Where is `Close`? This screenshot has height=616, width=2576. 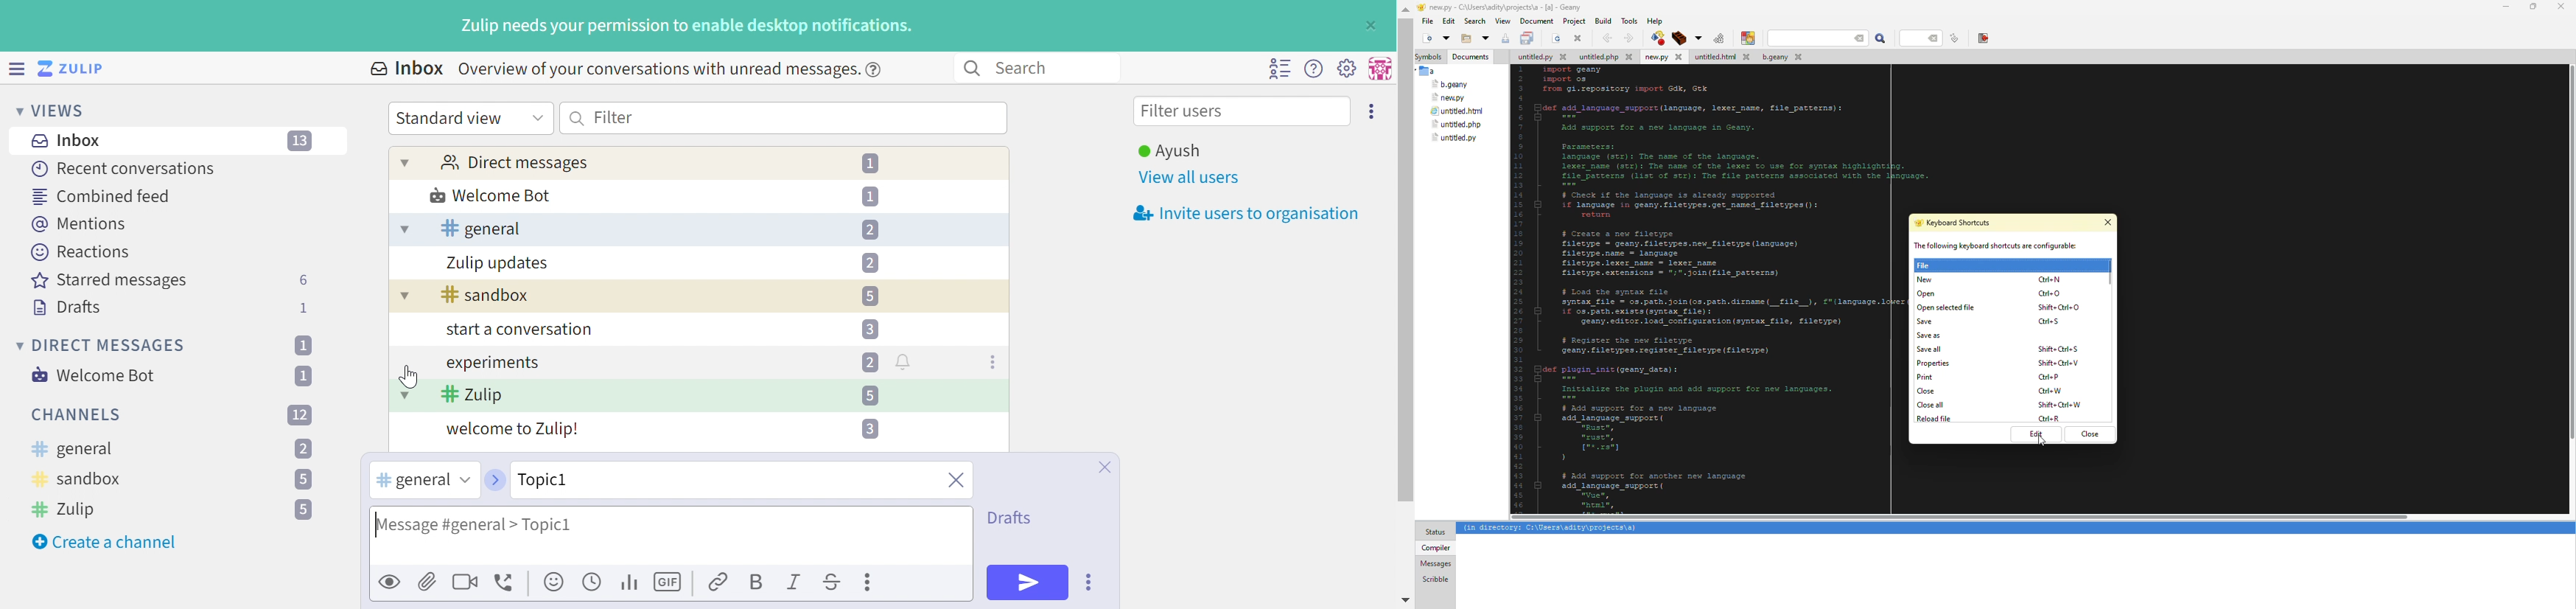 Close is located at coordinates (1104, 467).